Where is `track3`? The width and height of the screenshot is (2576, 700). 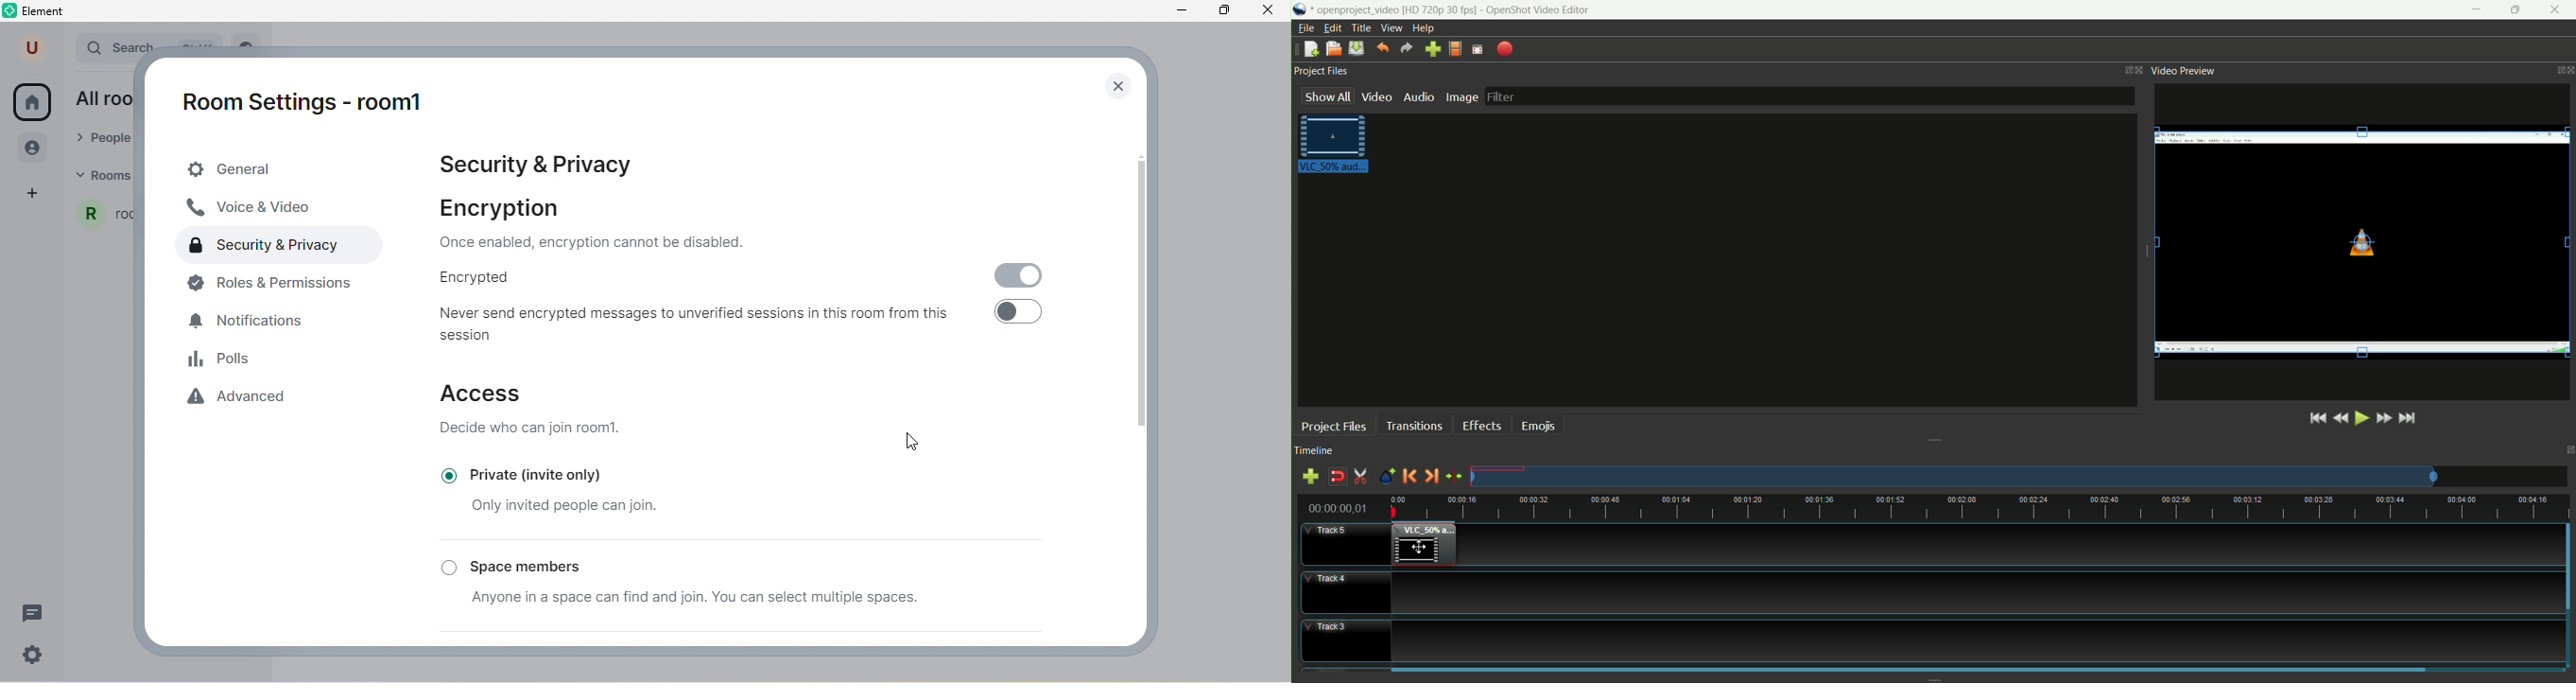
track3 is located at coordinates (1346, 641).